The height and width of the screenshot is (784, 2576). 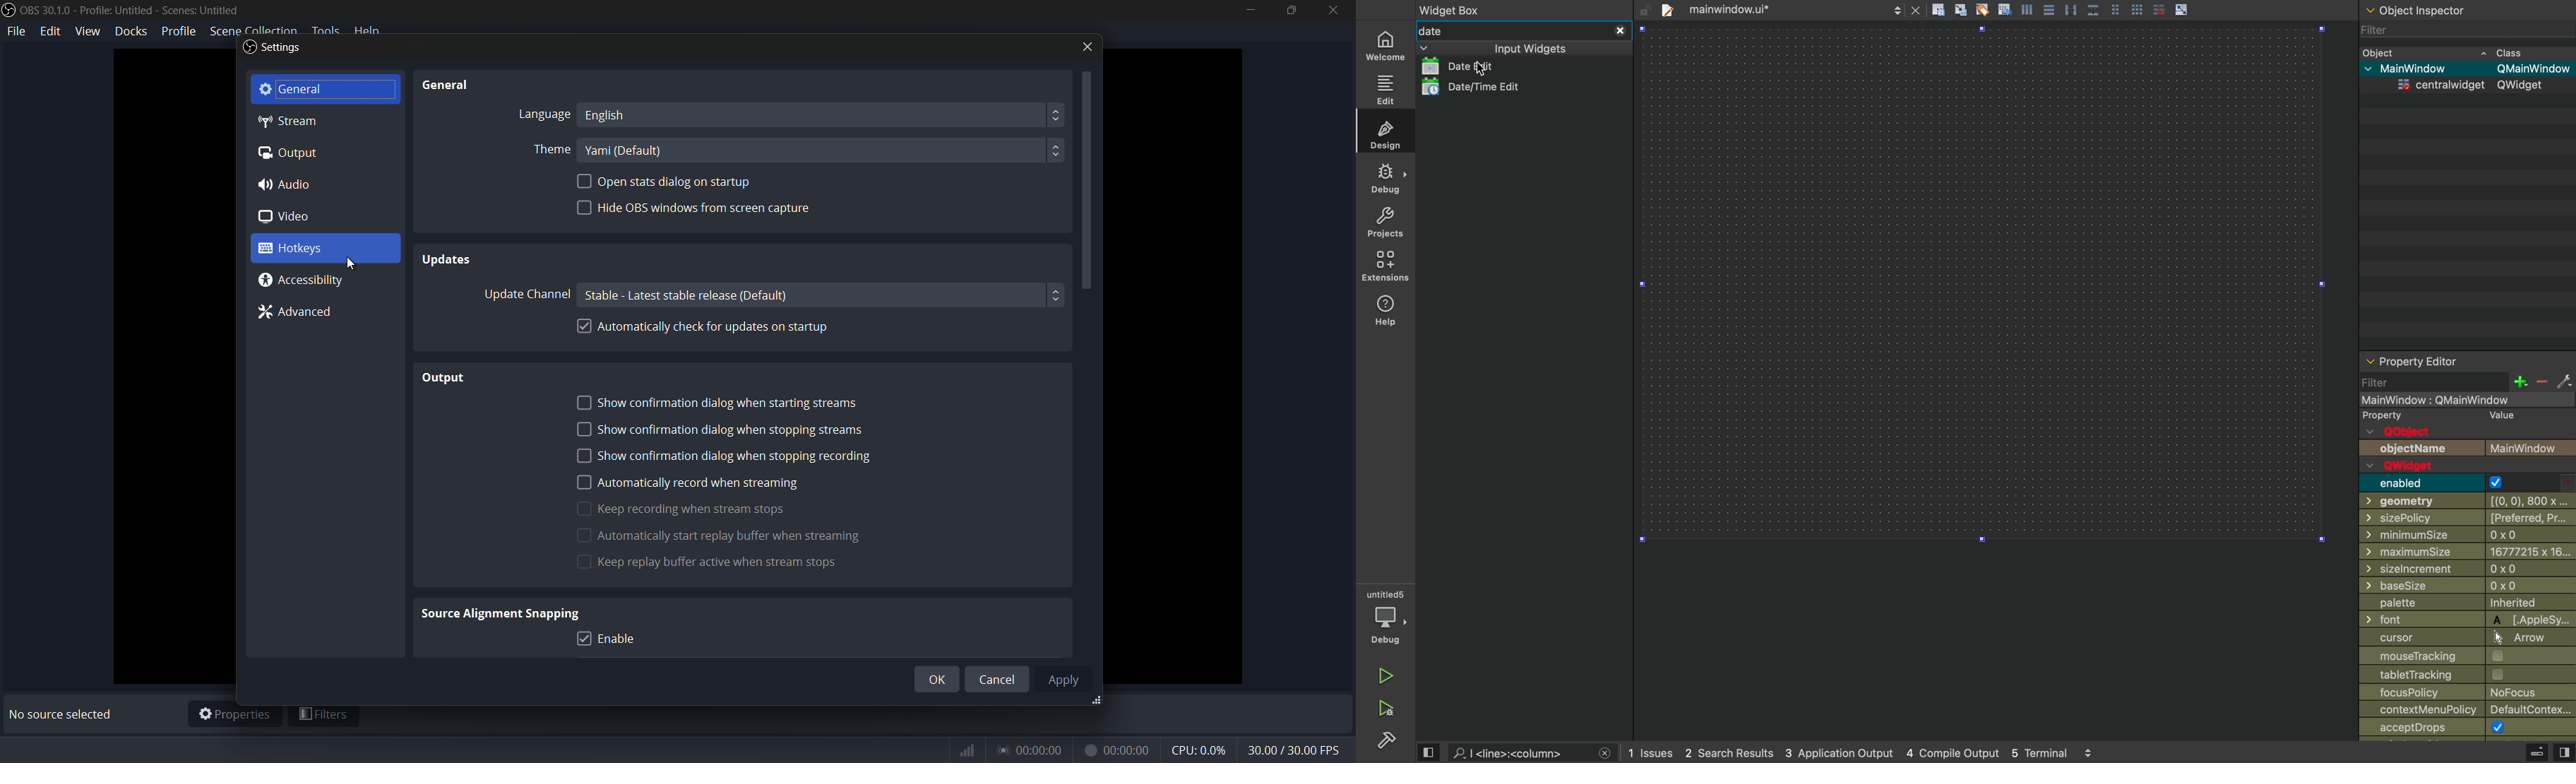 I want to click on Update Channel, so click(x=527, y=295).